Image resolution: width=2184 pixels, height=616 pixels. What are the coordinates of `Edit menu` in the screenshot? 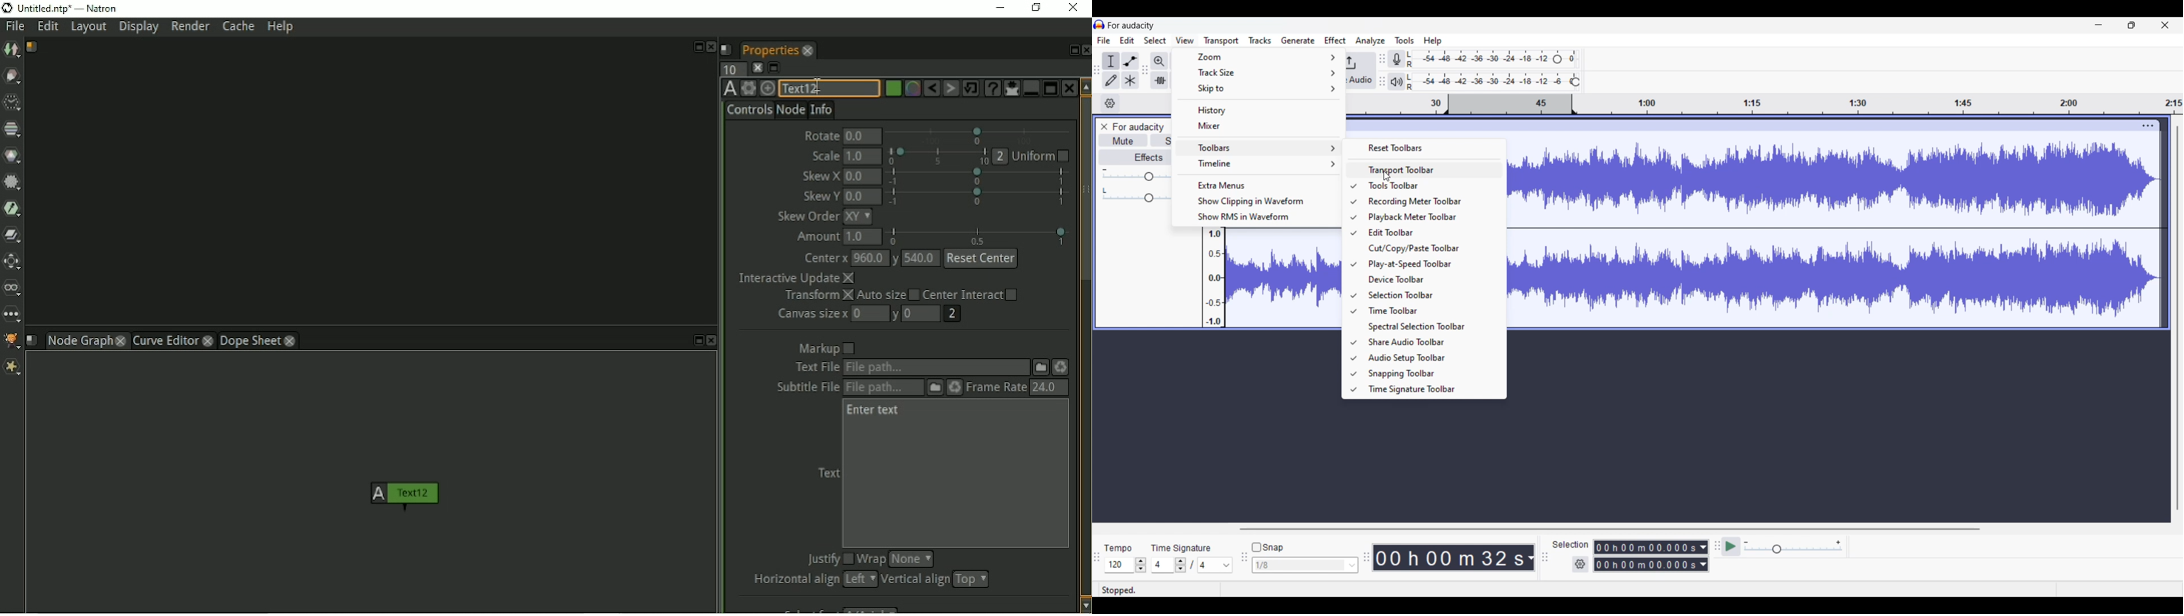 It's located at (1127, 40).